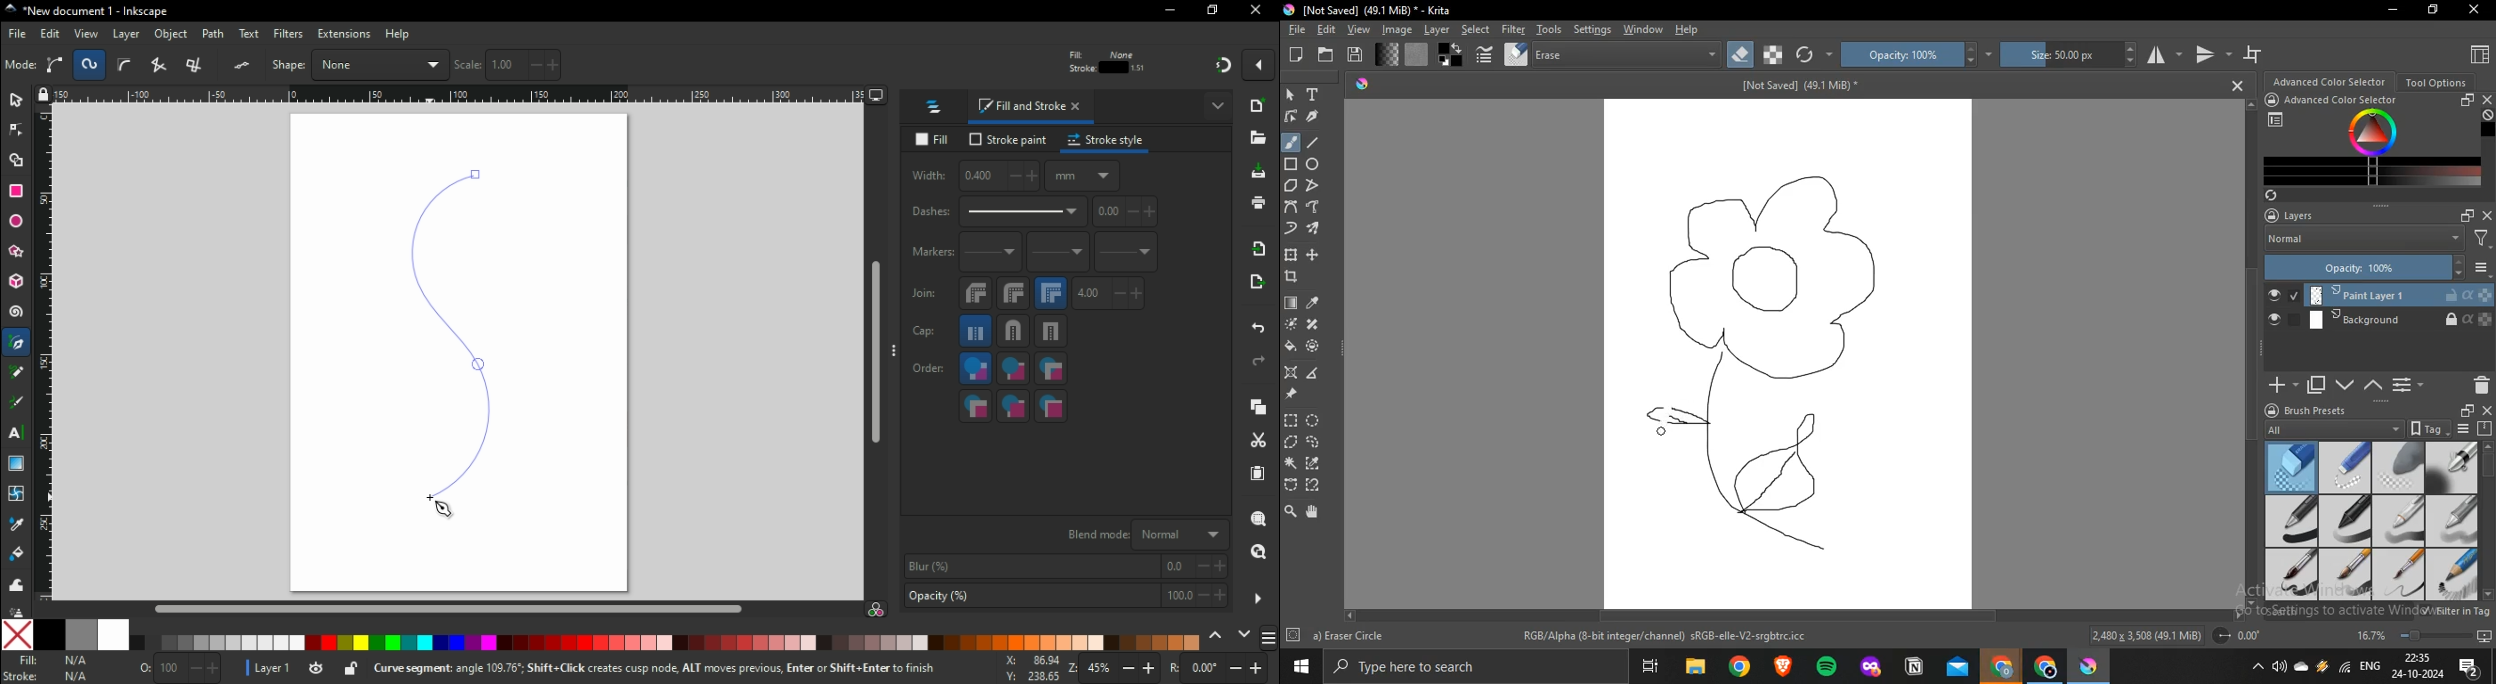 The height and width of the screenshot is (700, 2520). What do you see at coordinates (1827, 667) in the screenshot?
I see `Application` at bounding box center [1827, 667].